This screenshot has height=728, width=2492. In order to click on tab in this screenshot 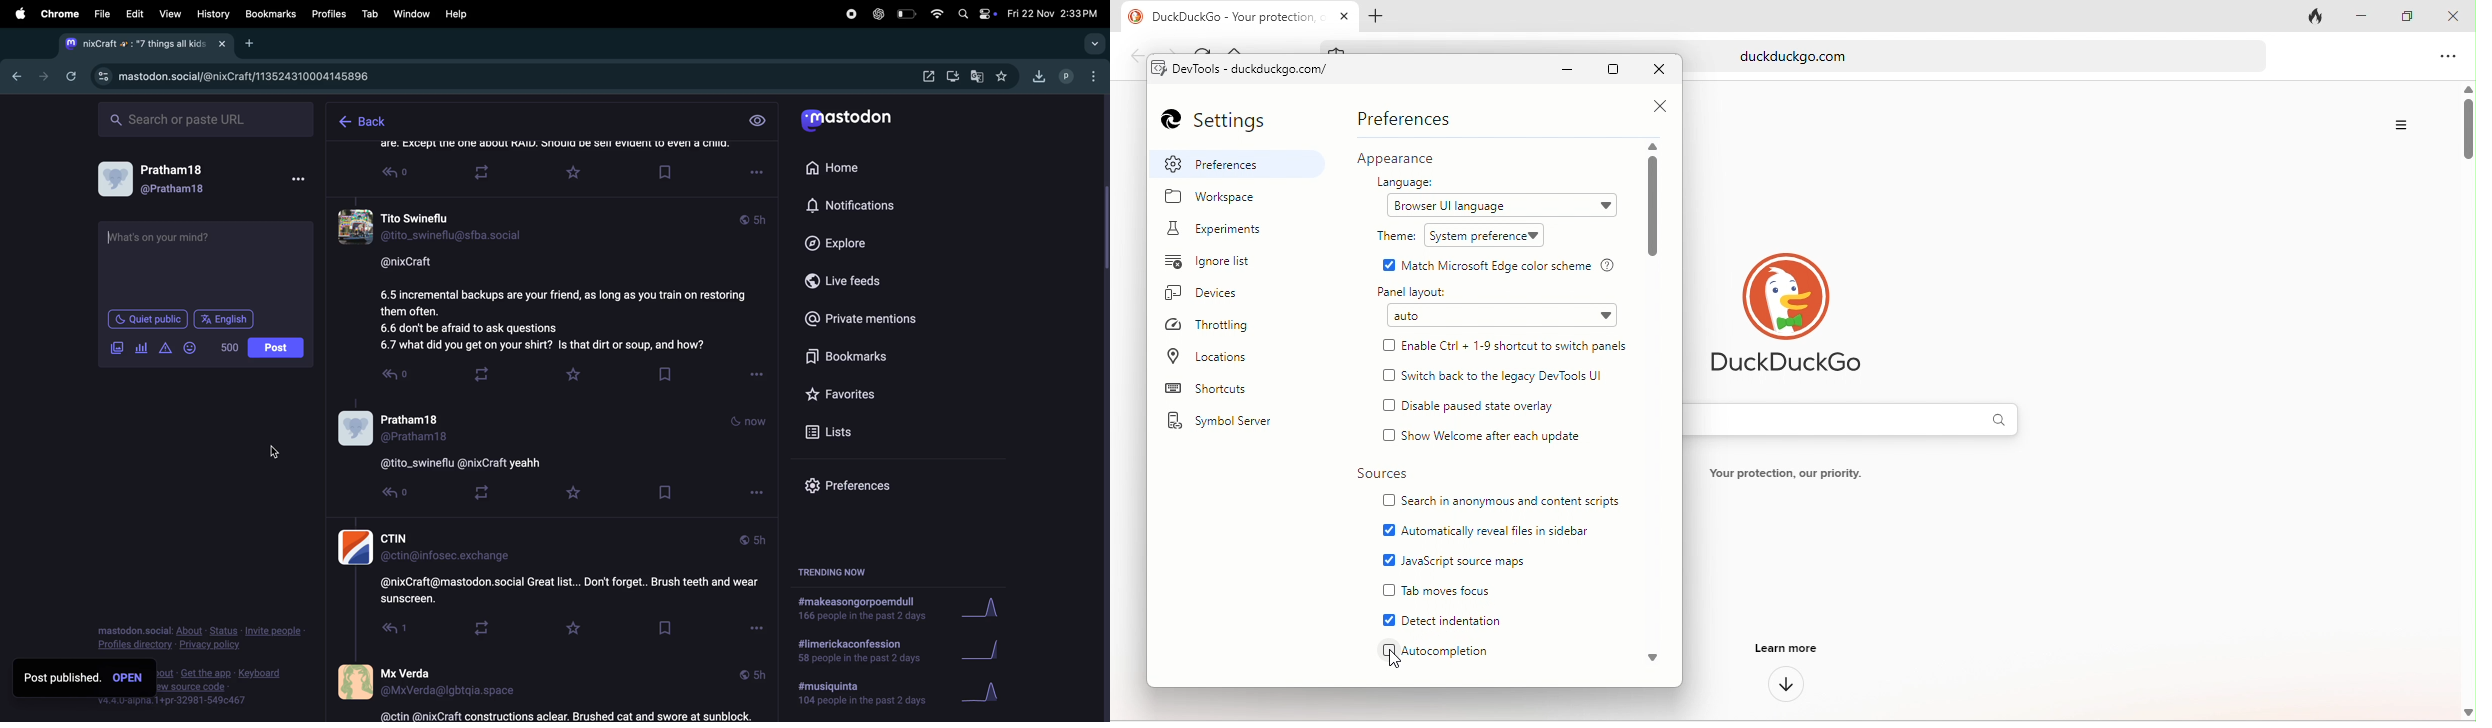, I will do `click(154, 45)`.